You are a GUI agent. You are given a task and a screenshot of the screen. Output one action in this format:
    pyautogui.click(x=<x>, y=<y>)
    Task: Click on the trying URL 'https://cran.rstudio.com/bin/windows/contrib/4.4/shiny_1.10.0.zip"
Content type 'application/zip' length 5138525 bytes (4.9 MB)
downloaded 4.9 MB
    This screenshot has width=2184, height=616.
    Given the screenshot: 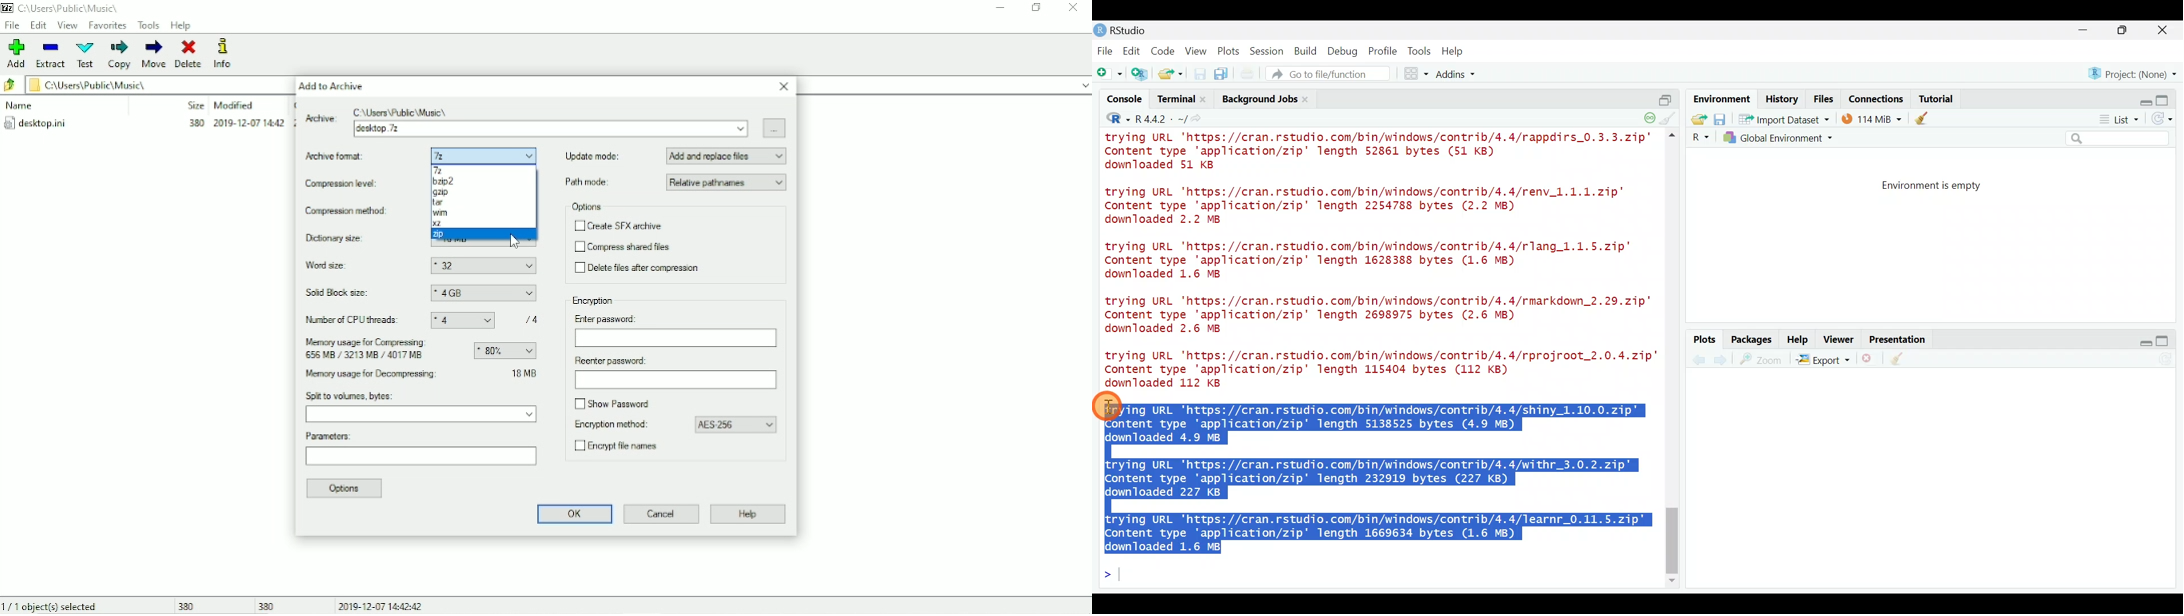 What is the action you would take?
    pyautogui.click(x=1381, y=422)
    